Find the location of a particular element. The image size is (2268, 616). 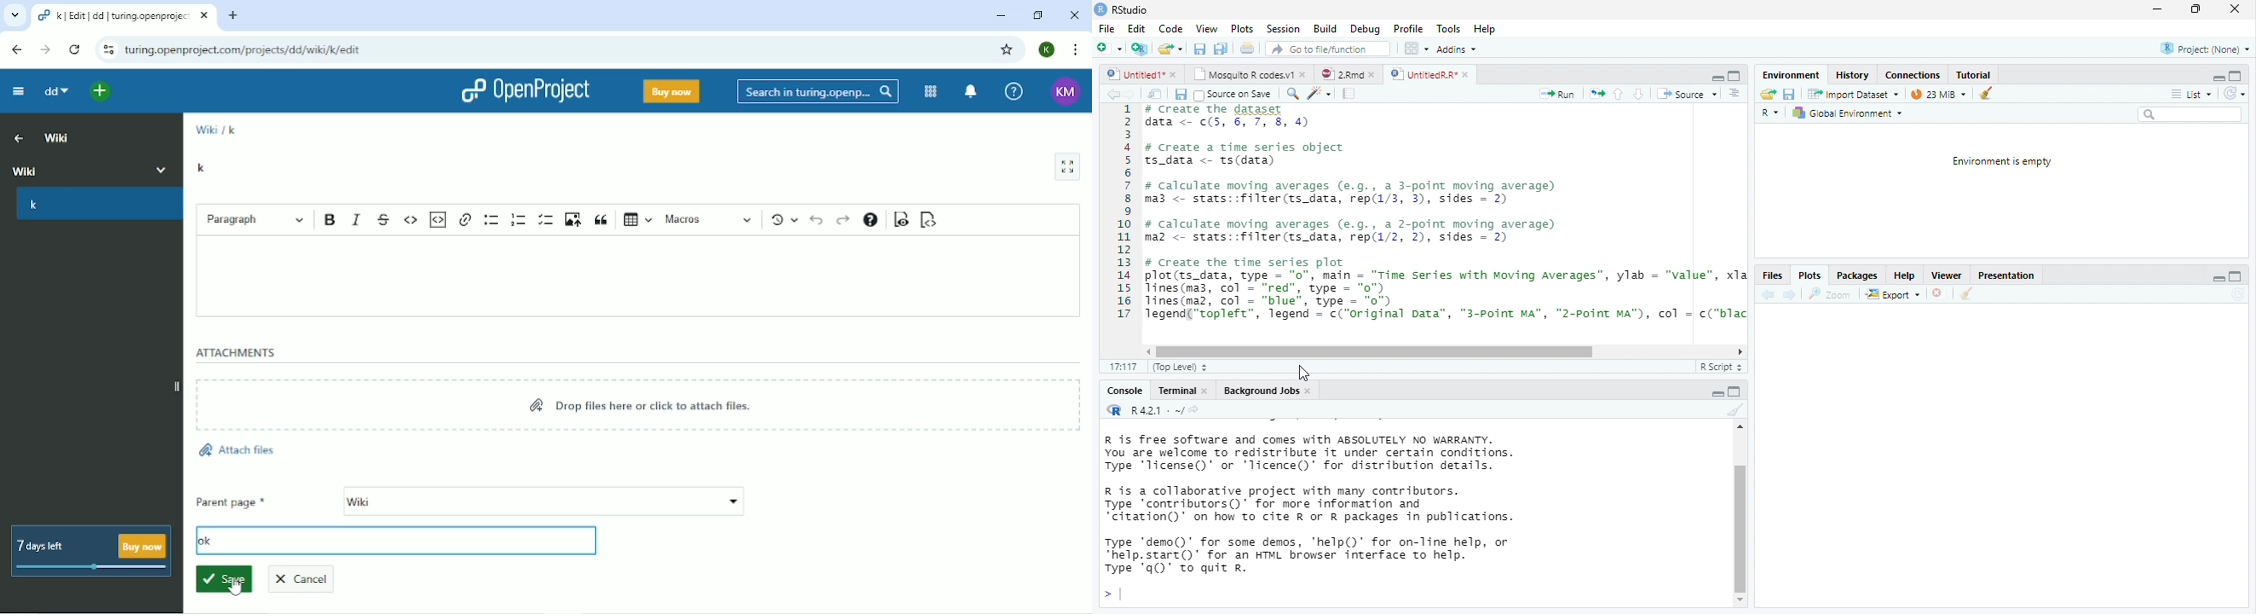

clear is located at coordinates (1734, 410).